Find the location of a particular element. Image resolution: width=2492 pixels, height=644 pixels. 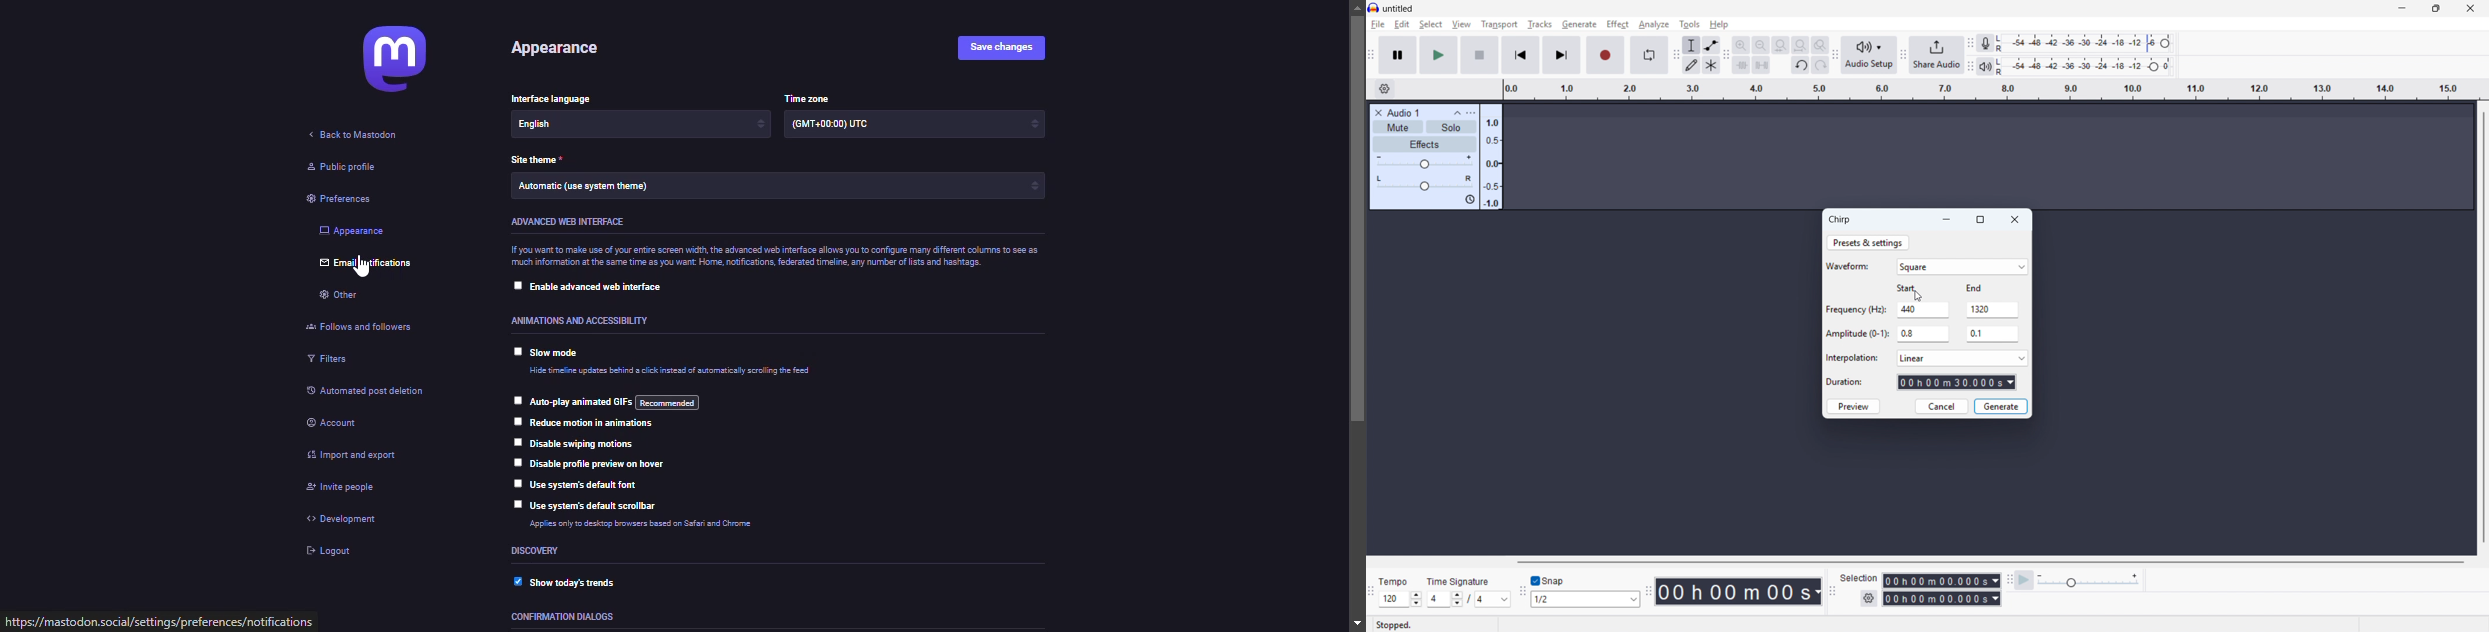

pan: Centre is located at coordinates (1426, 183).